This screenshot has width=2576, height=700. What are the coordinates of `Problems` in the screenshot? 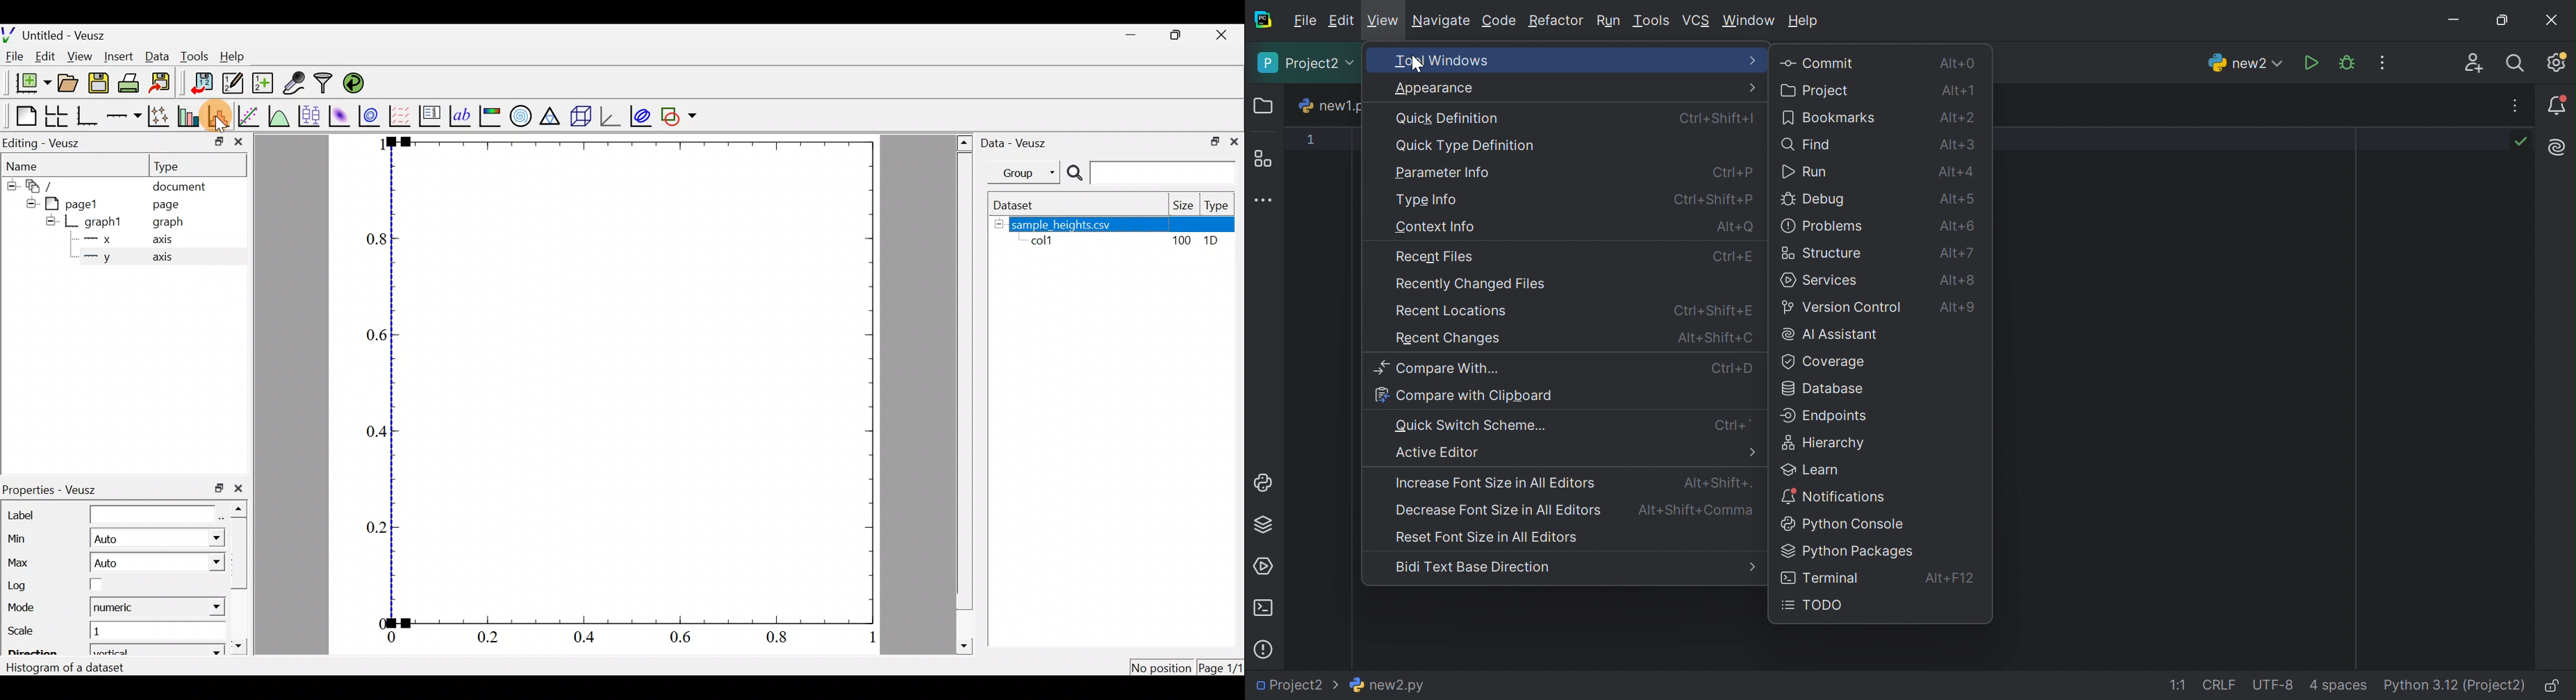 It's located at (1265, 649).